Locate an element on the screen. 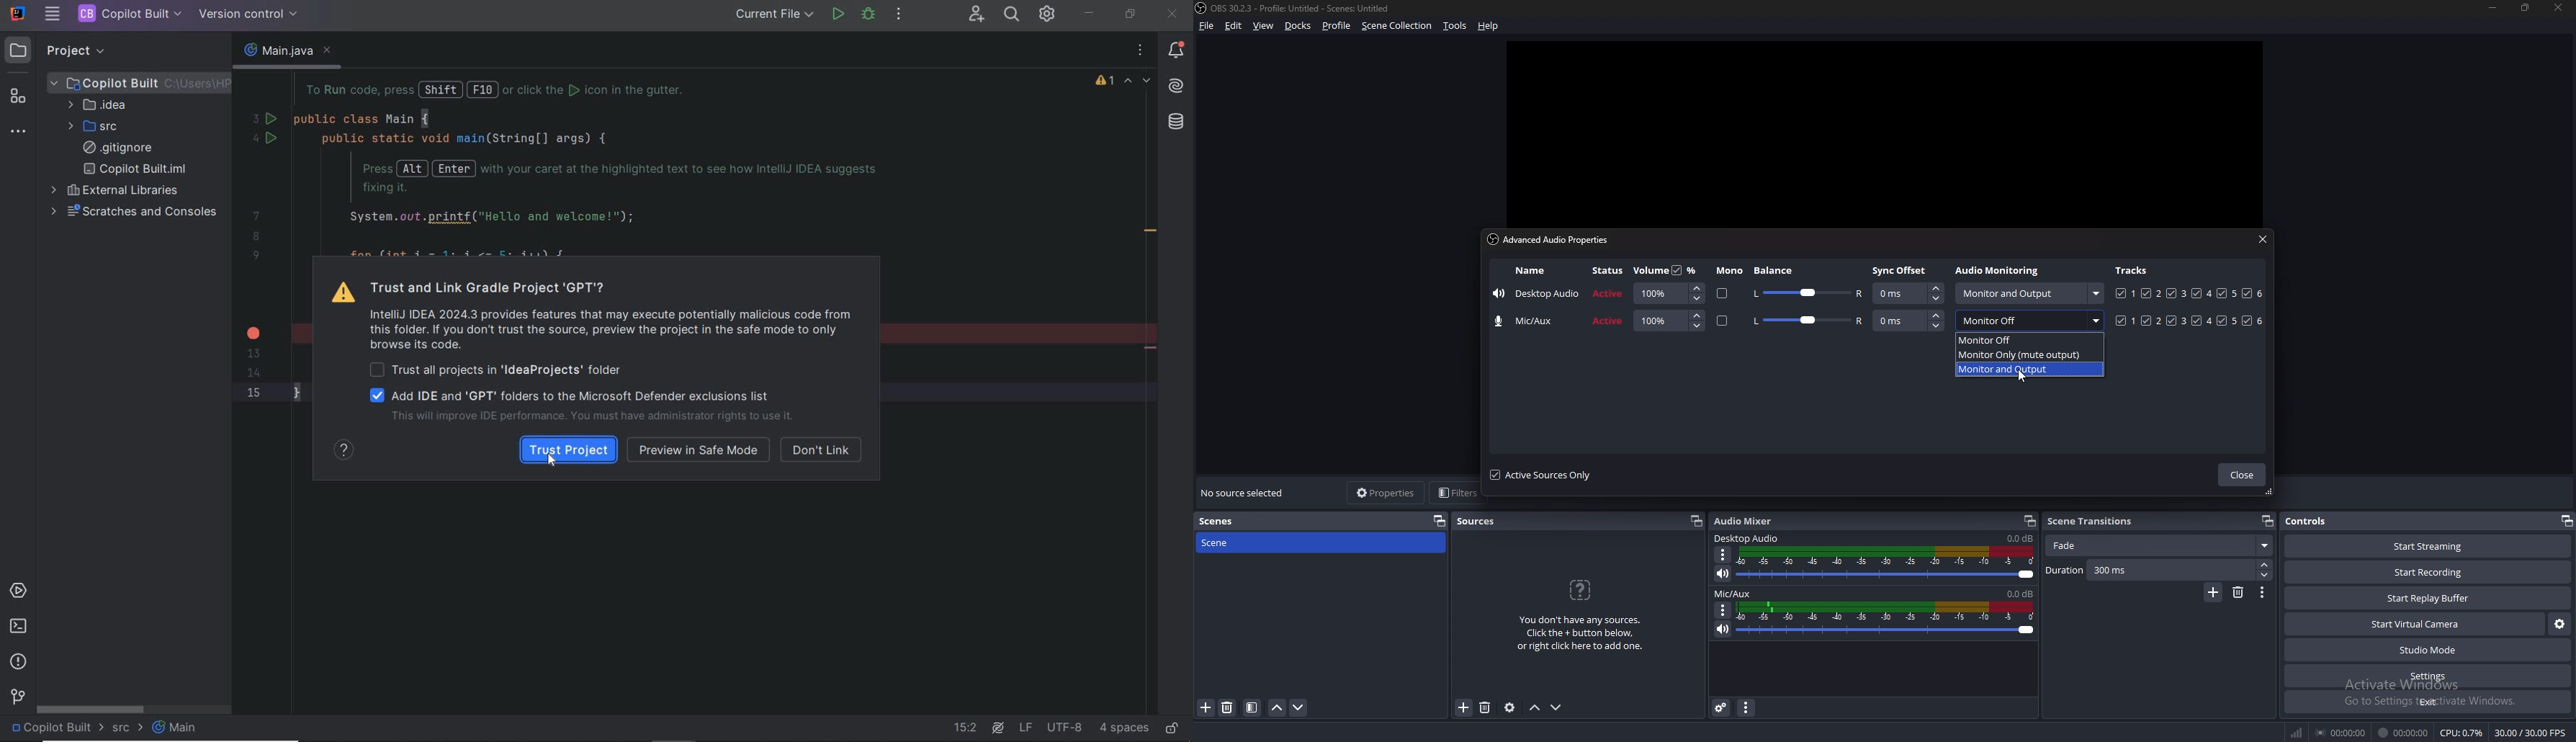  properties is located at coordinates (1384, 492).